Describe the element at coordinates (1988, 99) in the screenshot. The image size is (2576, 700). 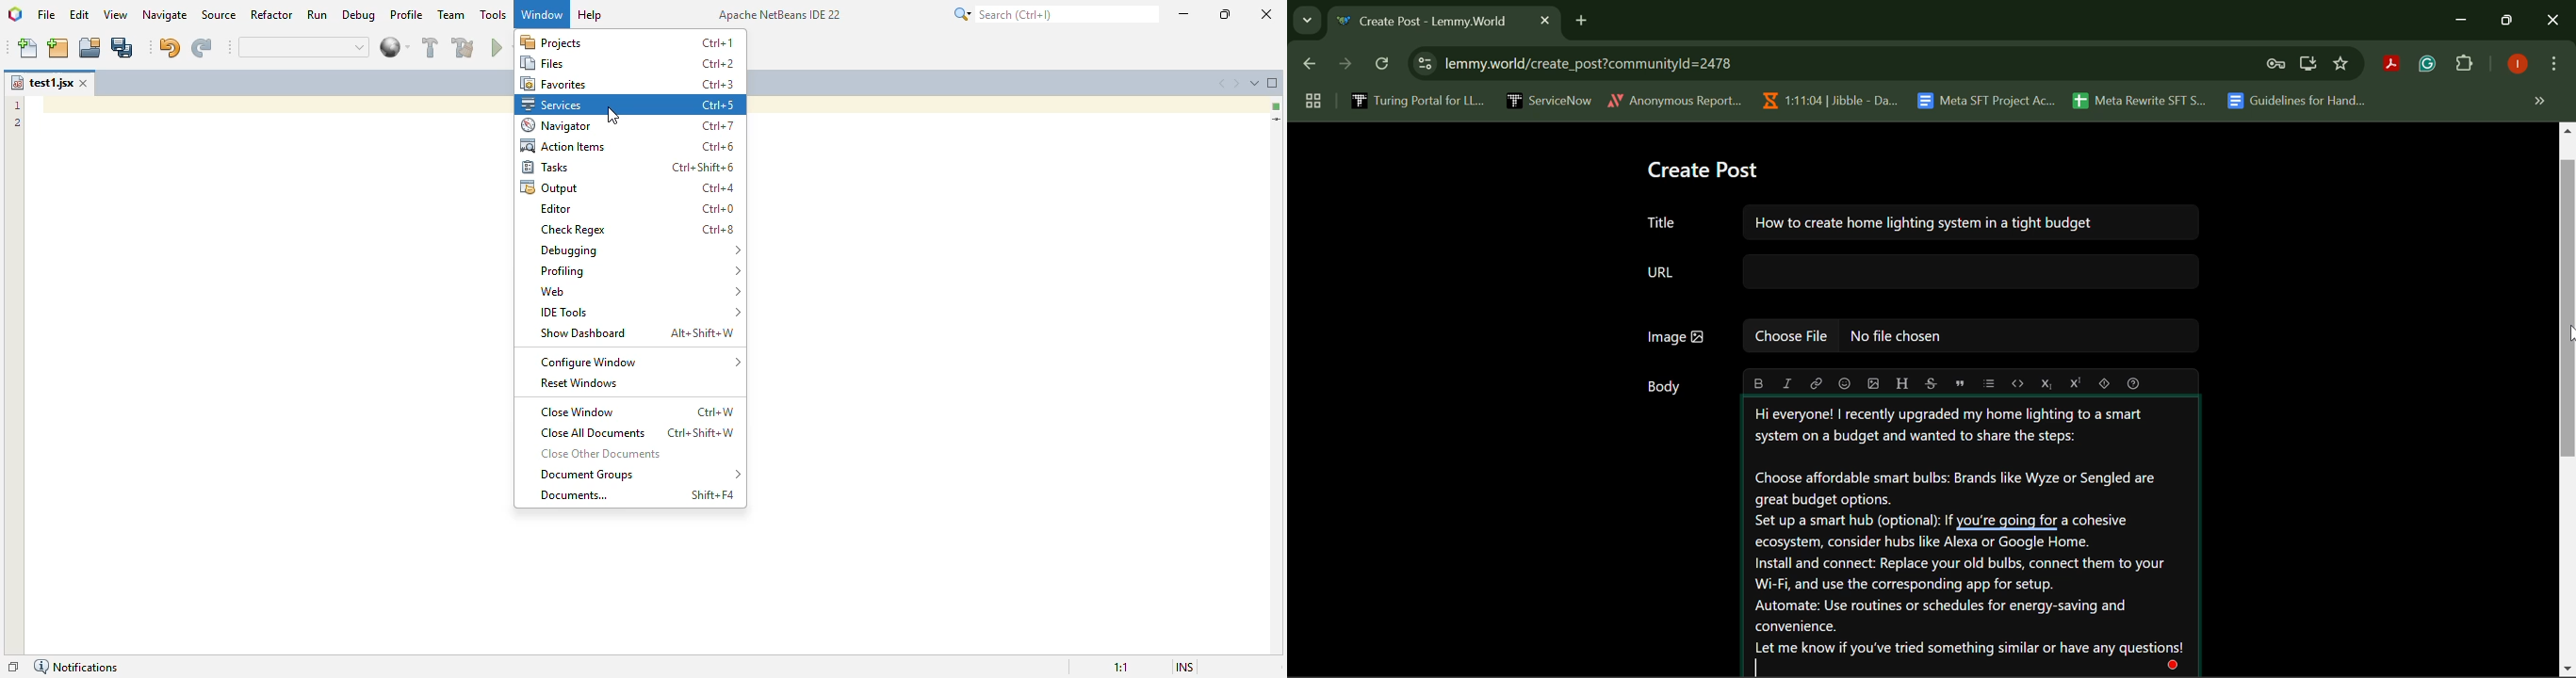
I see `Meta SFT Project` at that location.